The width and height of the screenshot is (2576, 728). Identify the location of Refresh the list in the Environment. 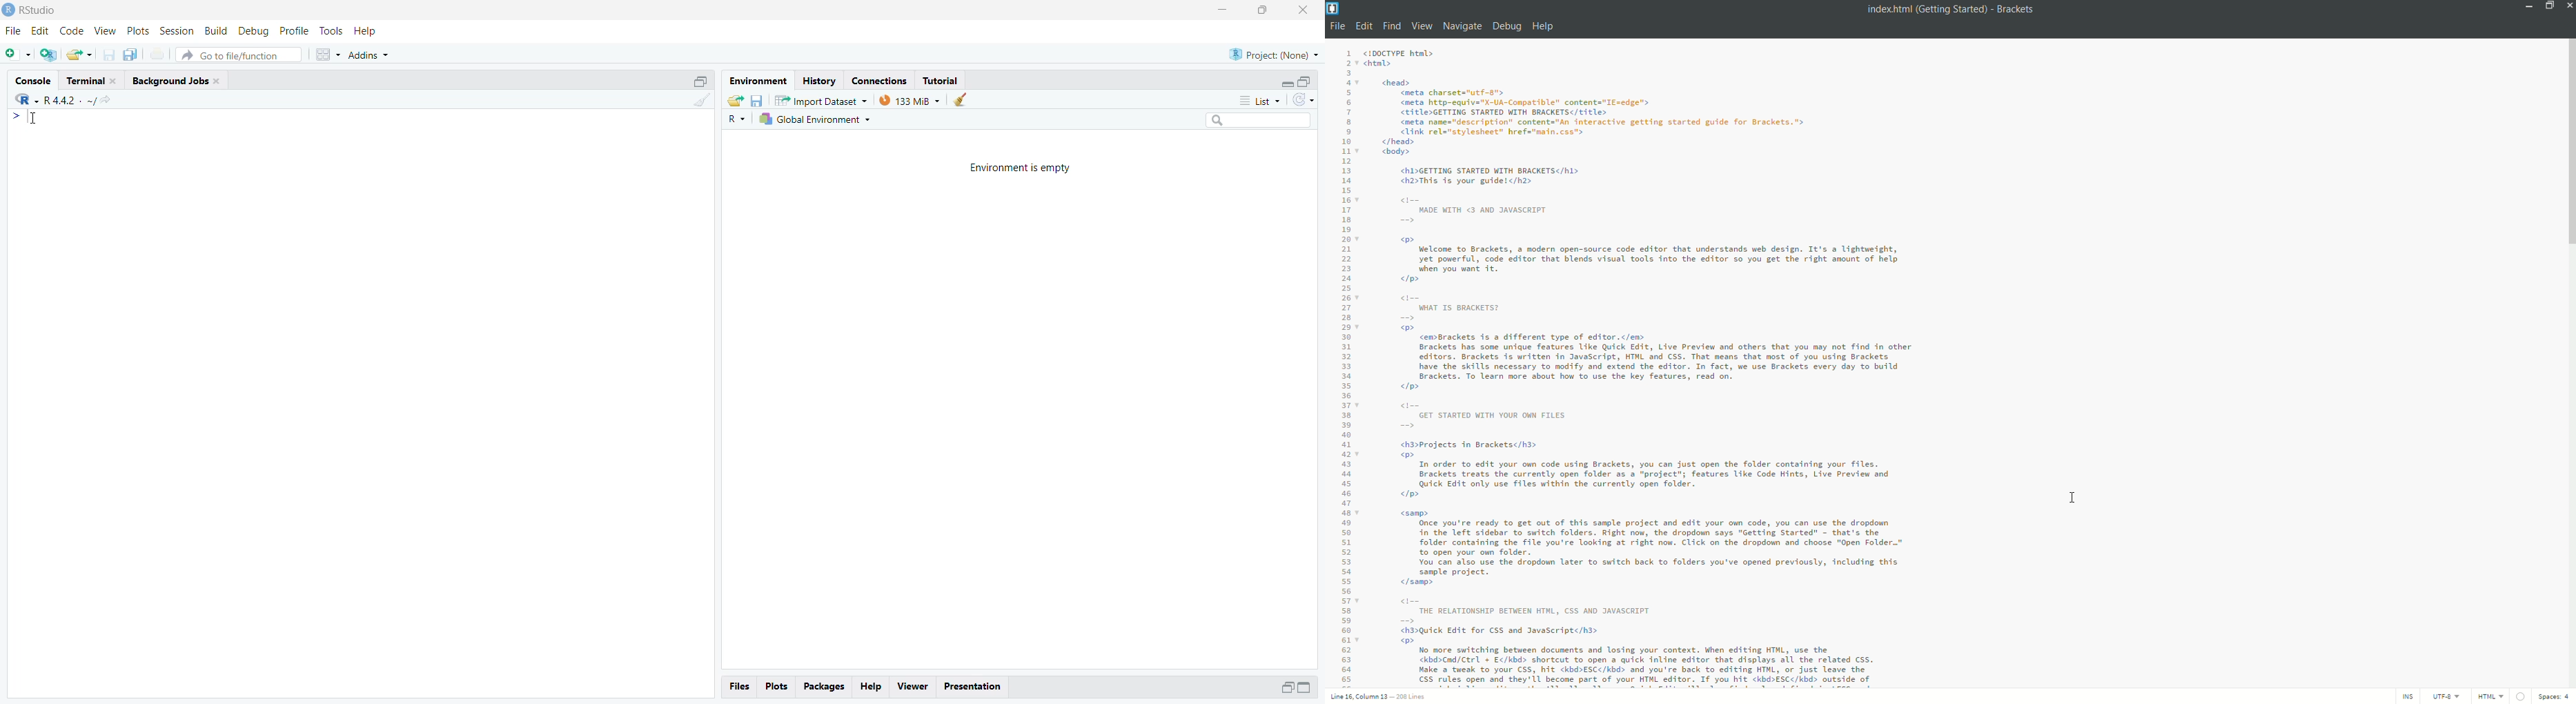
(1304, 101).